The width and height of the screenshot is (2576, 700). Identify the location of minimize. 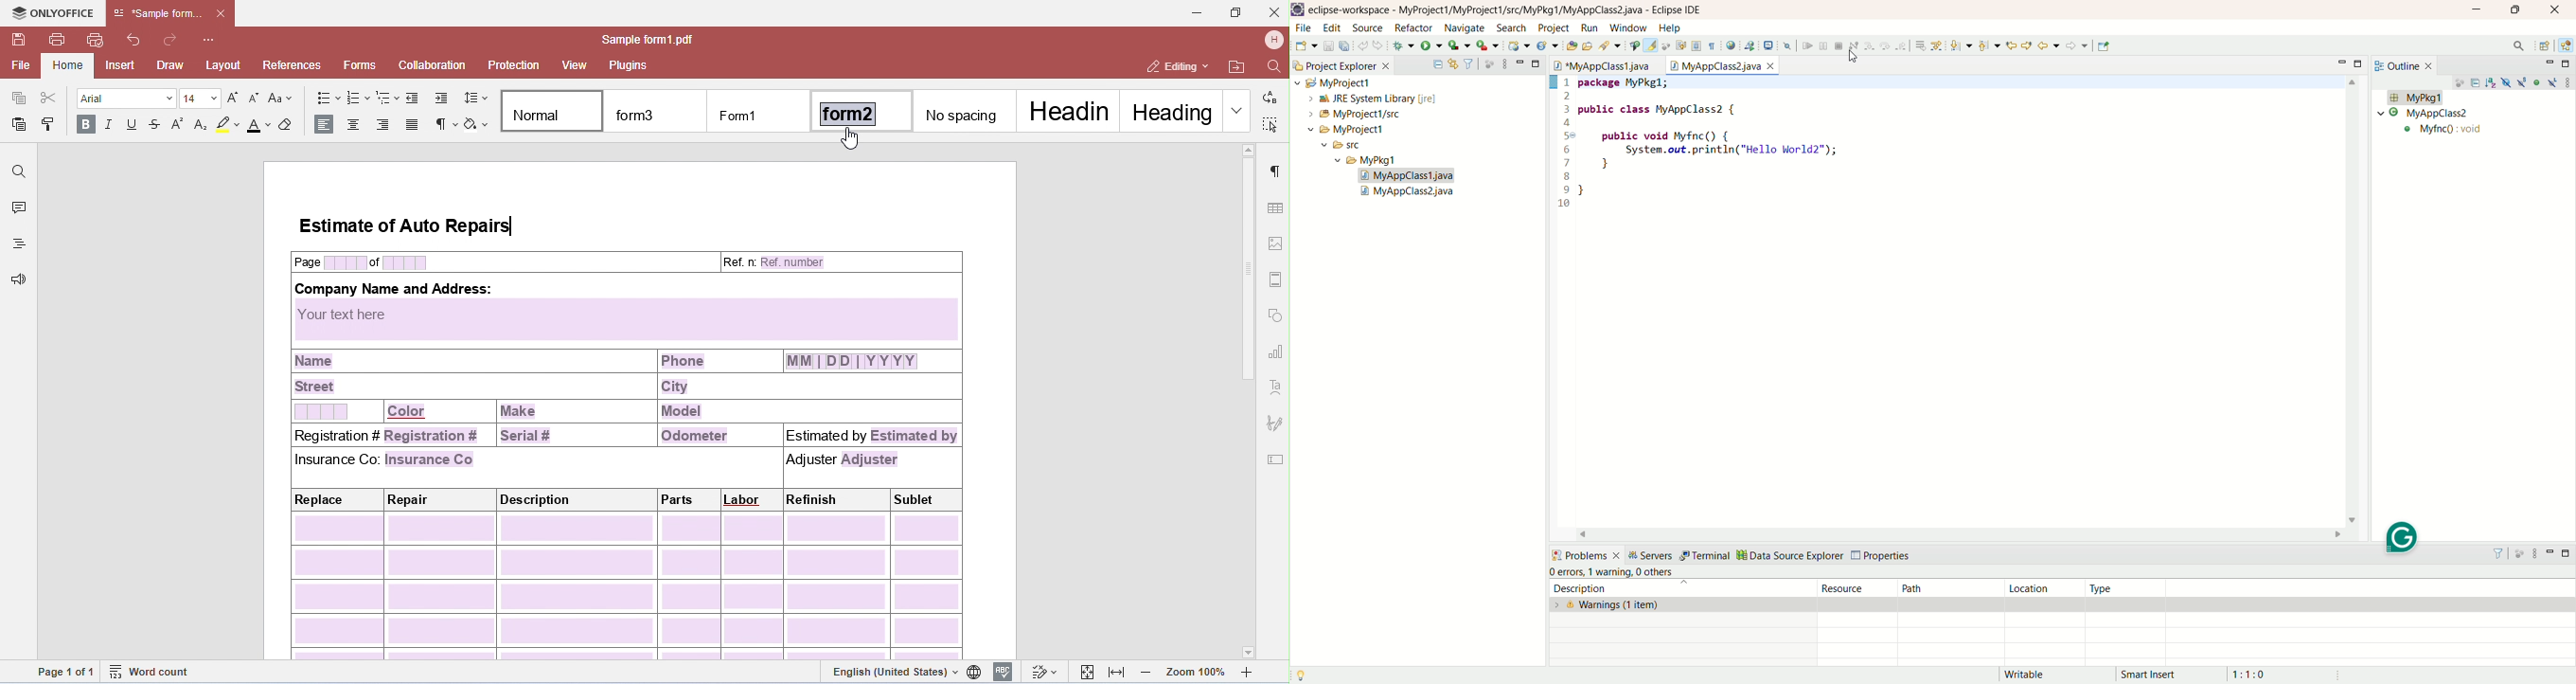
(2477, 9).